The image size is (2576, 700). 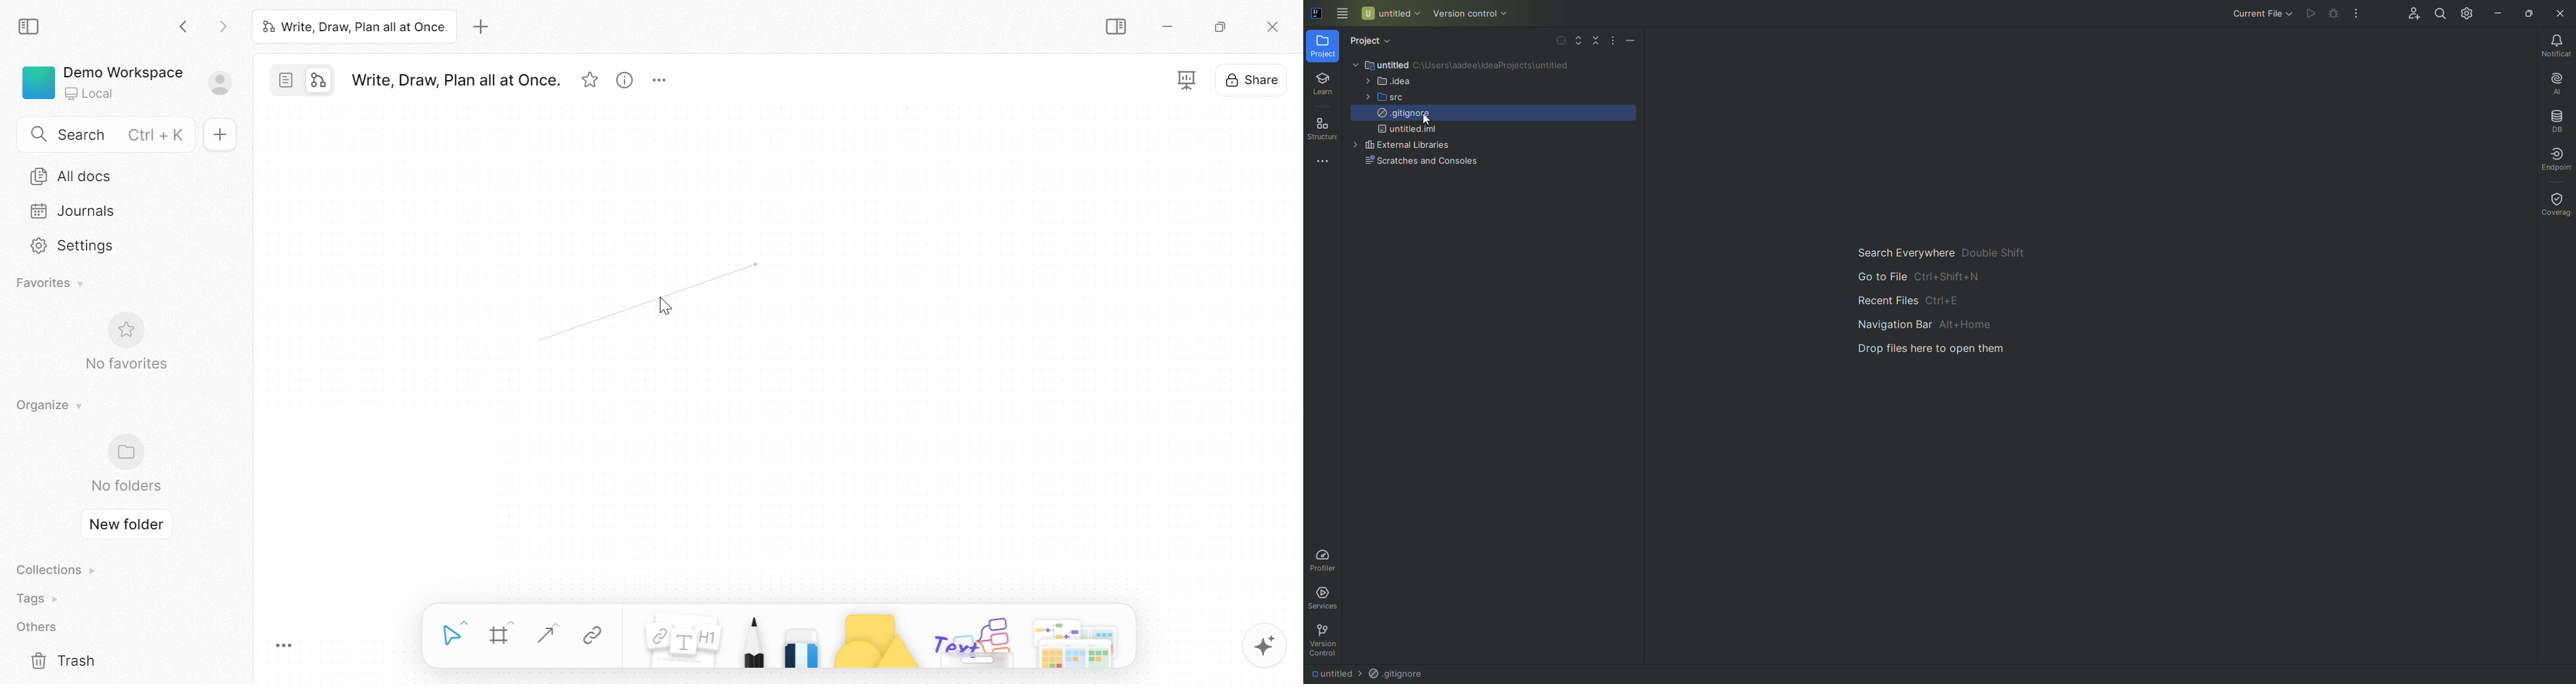 What do you see at coordinates (284, 647) in the screenshot?
I see `Toggle Zoom Tool Bar` at bounding box center [284, 647].